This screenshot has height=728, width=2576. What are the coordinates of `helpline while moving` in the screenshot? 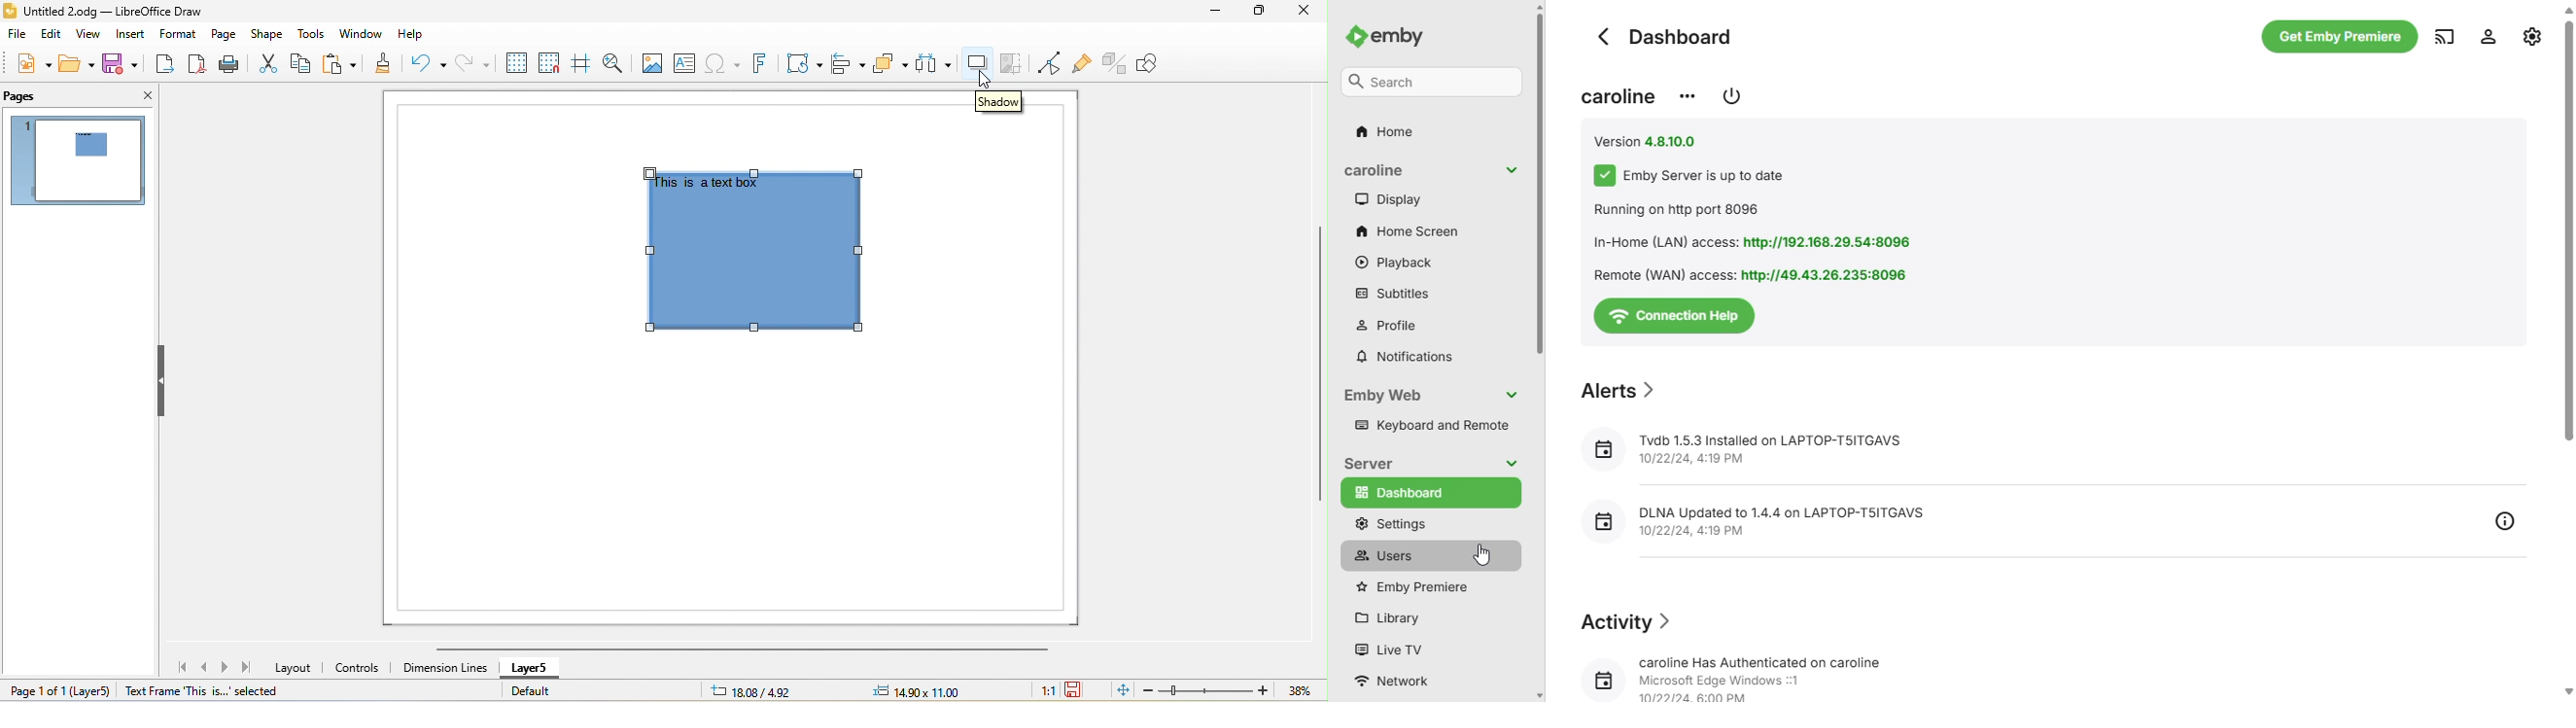 It's located at (585, 63).